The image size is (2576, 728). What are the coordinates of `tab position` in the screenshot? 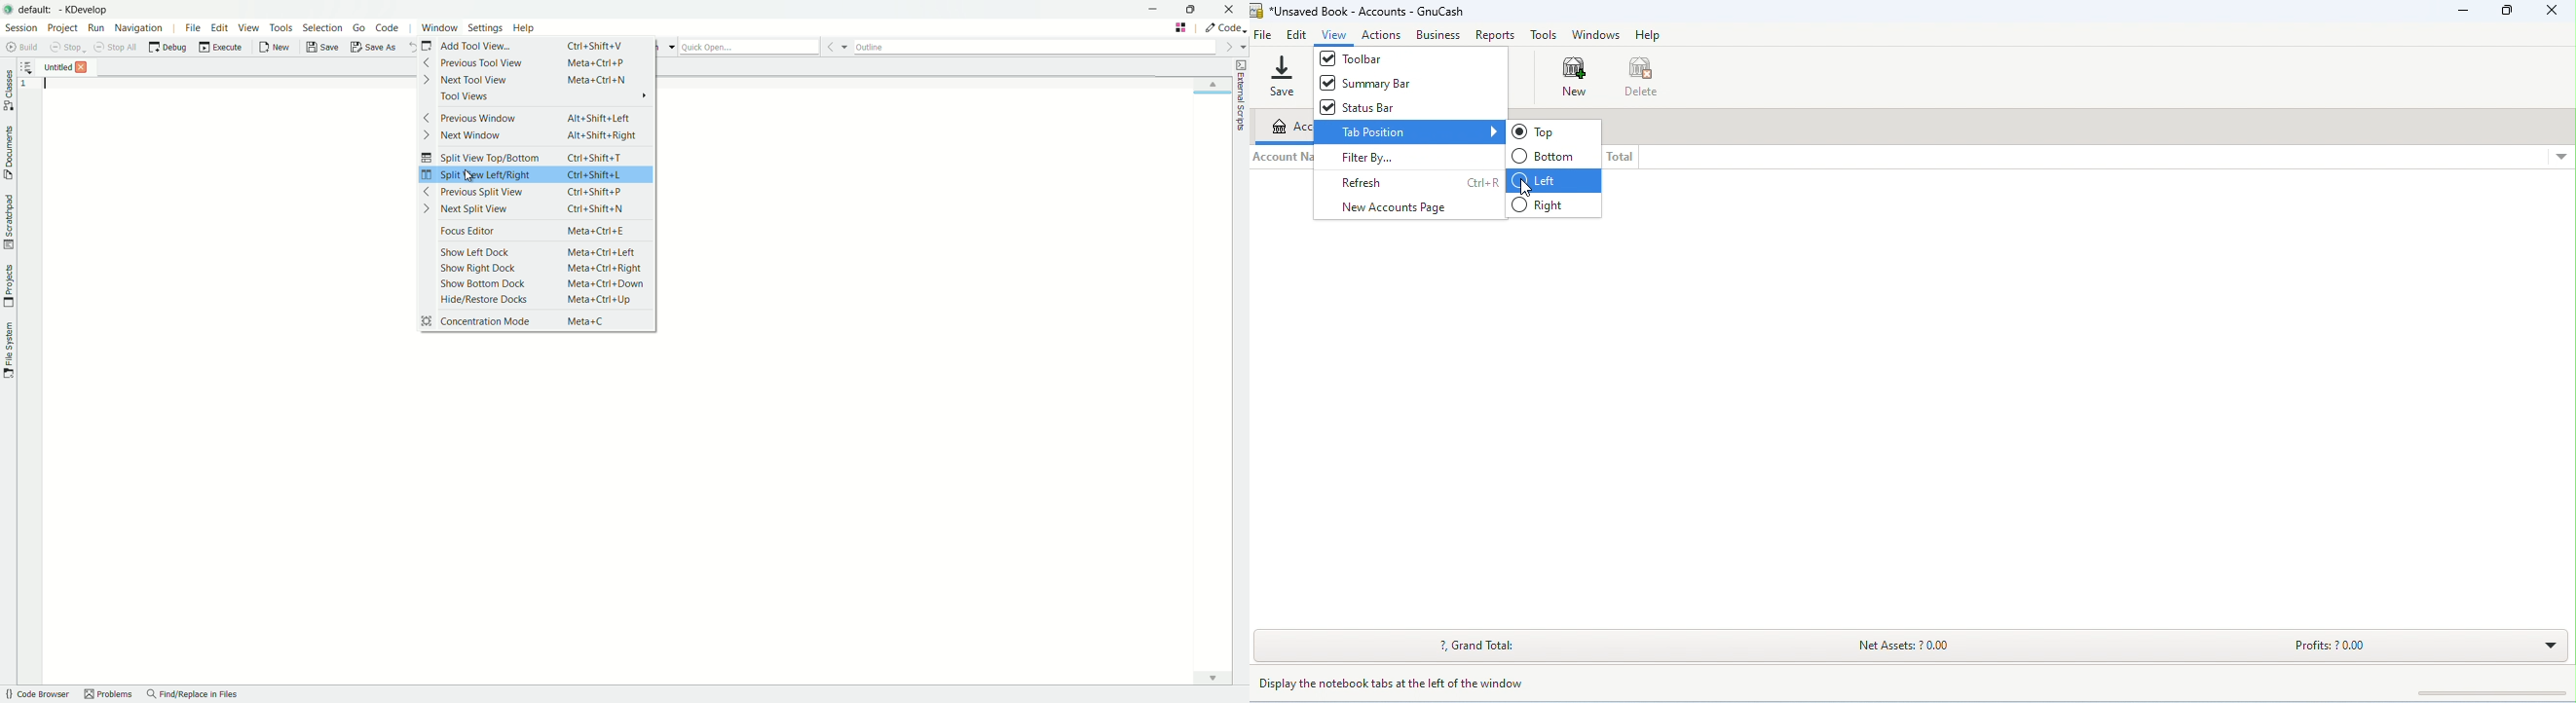 It's located at (1408, 131).